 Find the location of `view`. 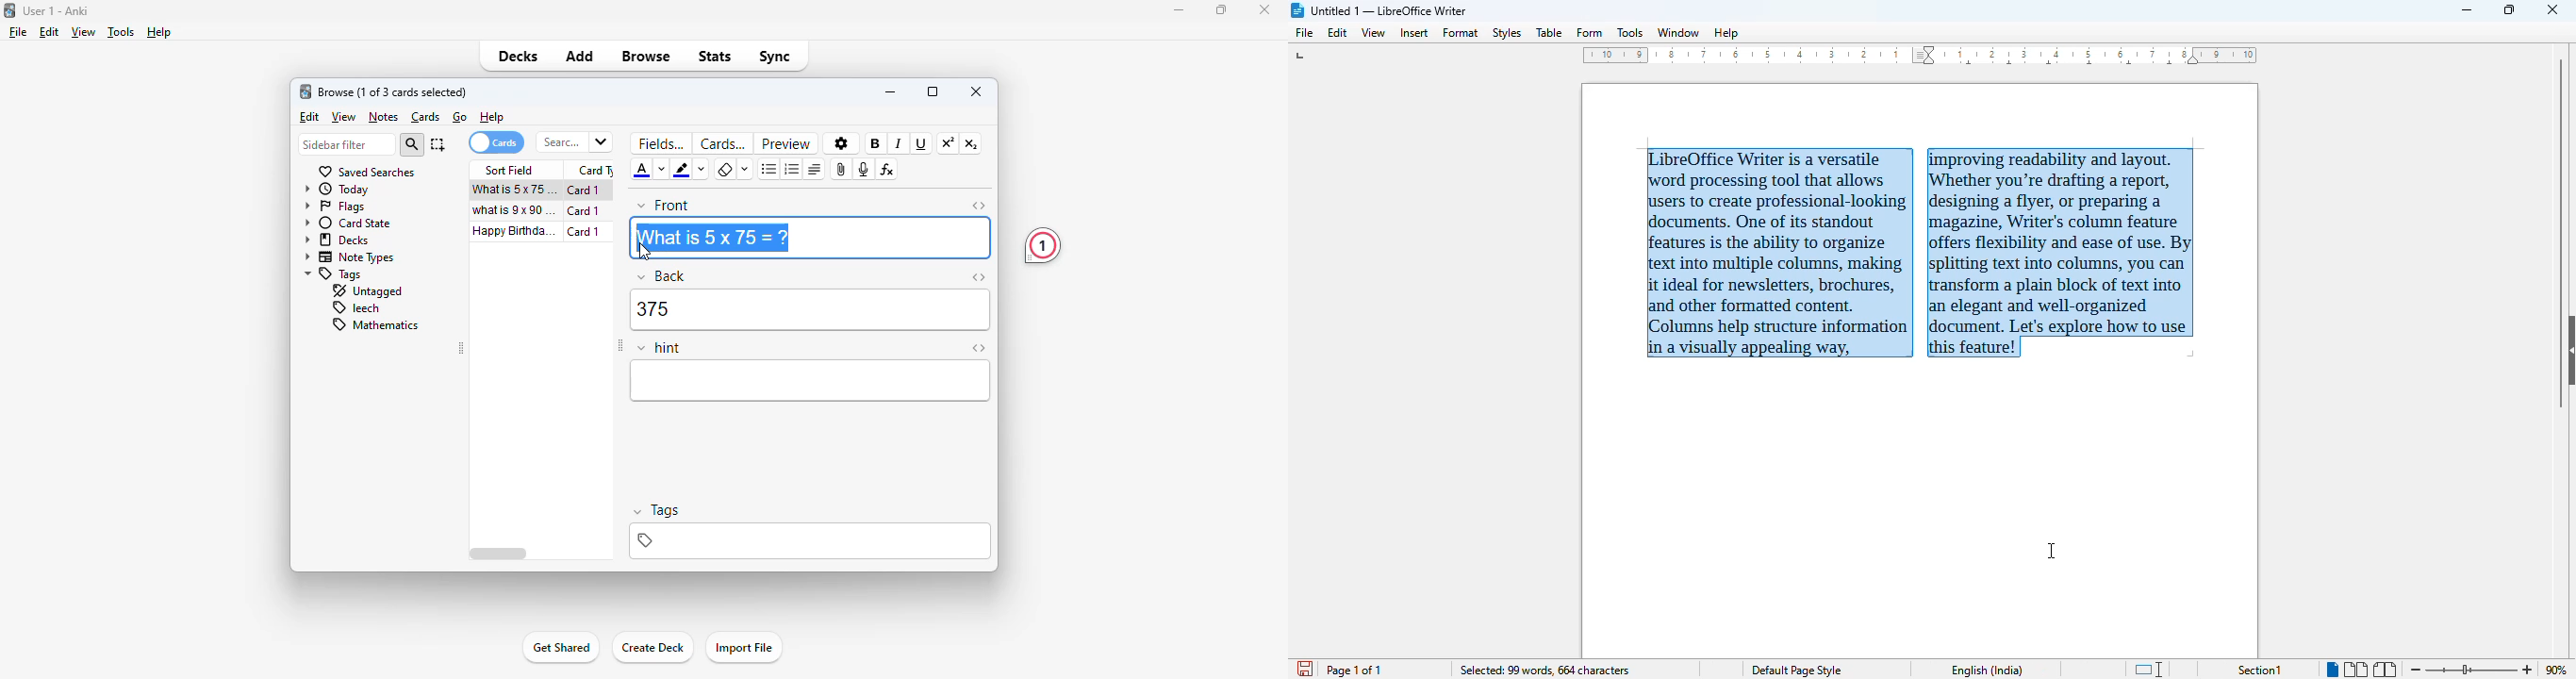

view is located at coordinates (344, 117).